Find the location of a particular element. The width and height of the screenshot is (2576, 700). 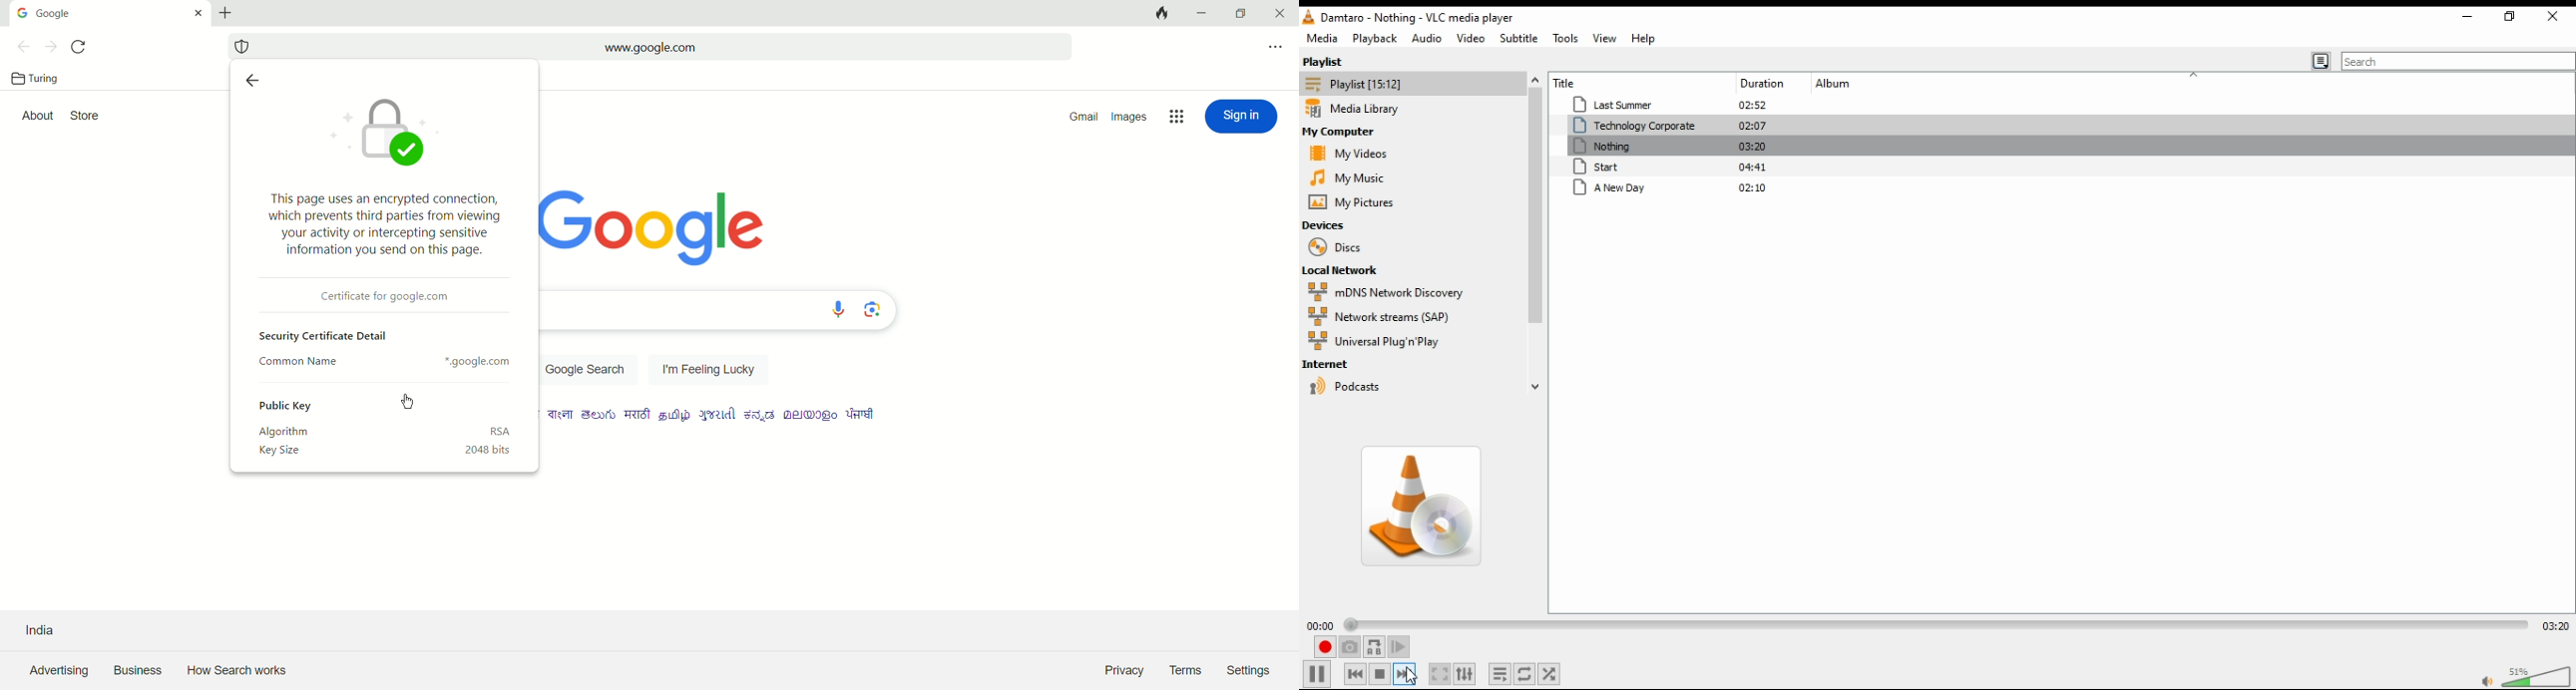

Google icon is located at coordinates (23, 12).